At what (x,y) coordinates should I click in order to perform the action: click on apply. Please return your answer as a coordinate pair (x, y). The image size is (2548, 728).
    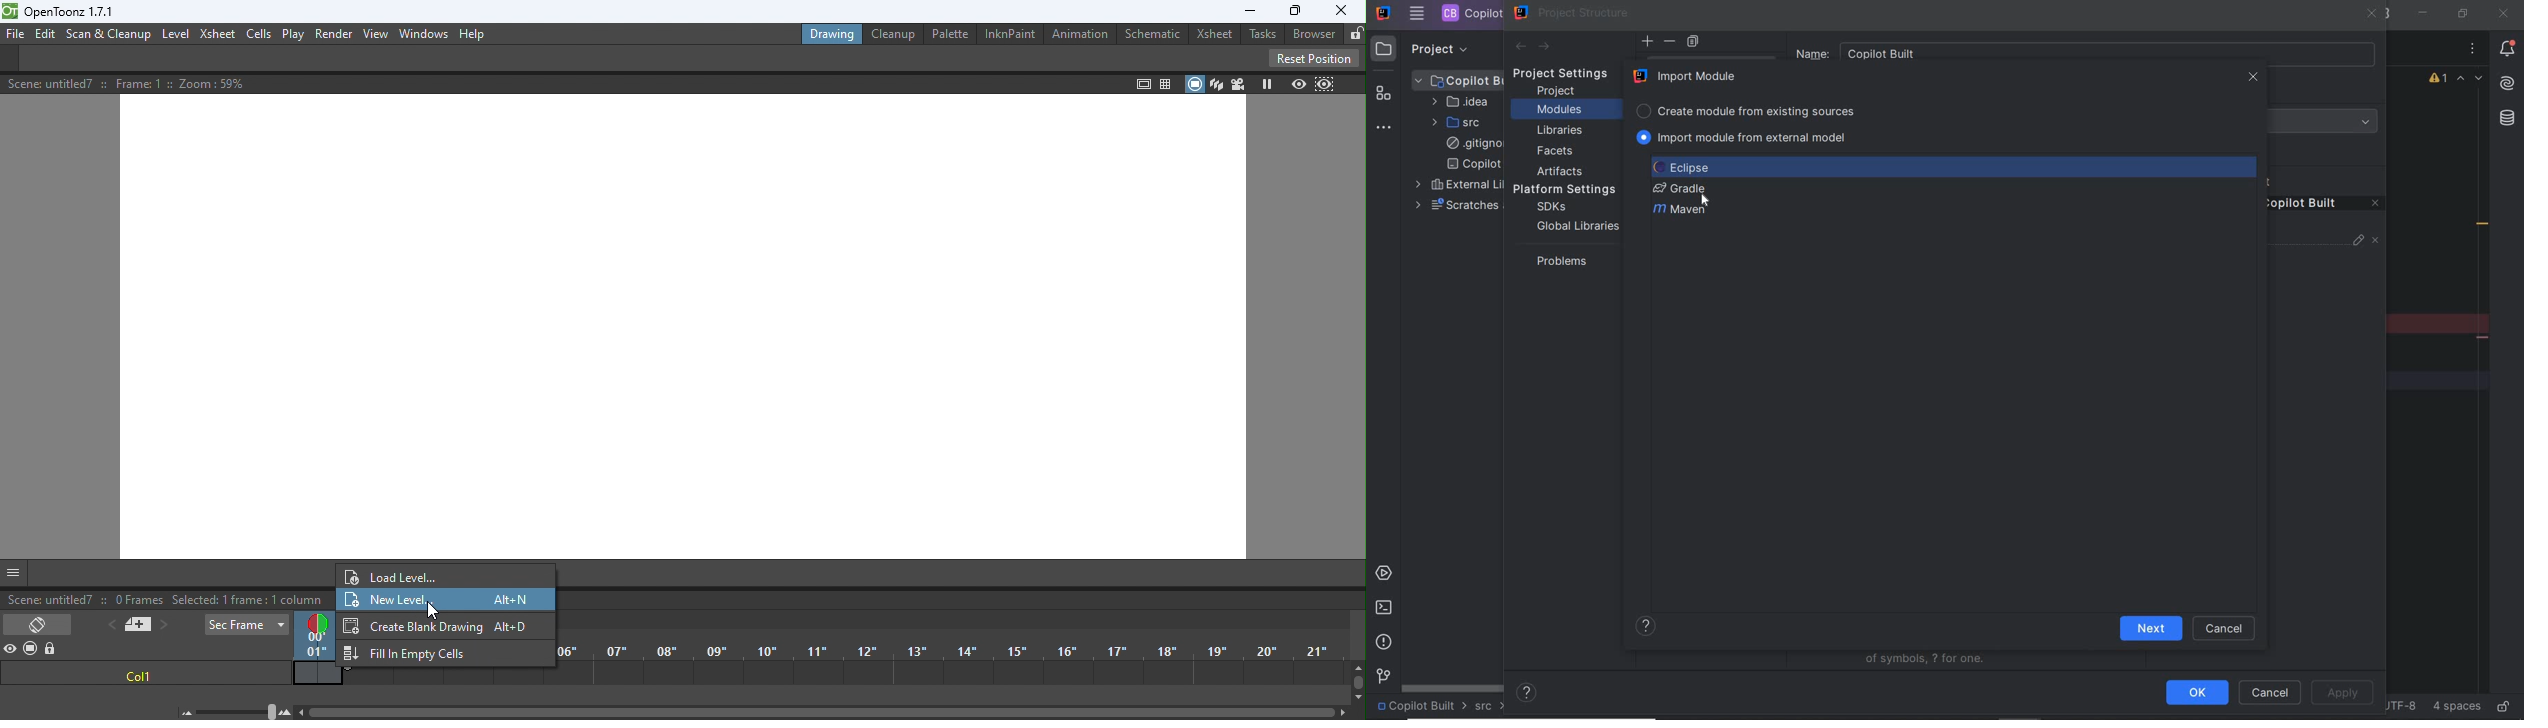
    Looking at the image, I should click on (2343, 693).